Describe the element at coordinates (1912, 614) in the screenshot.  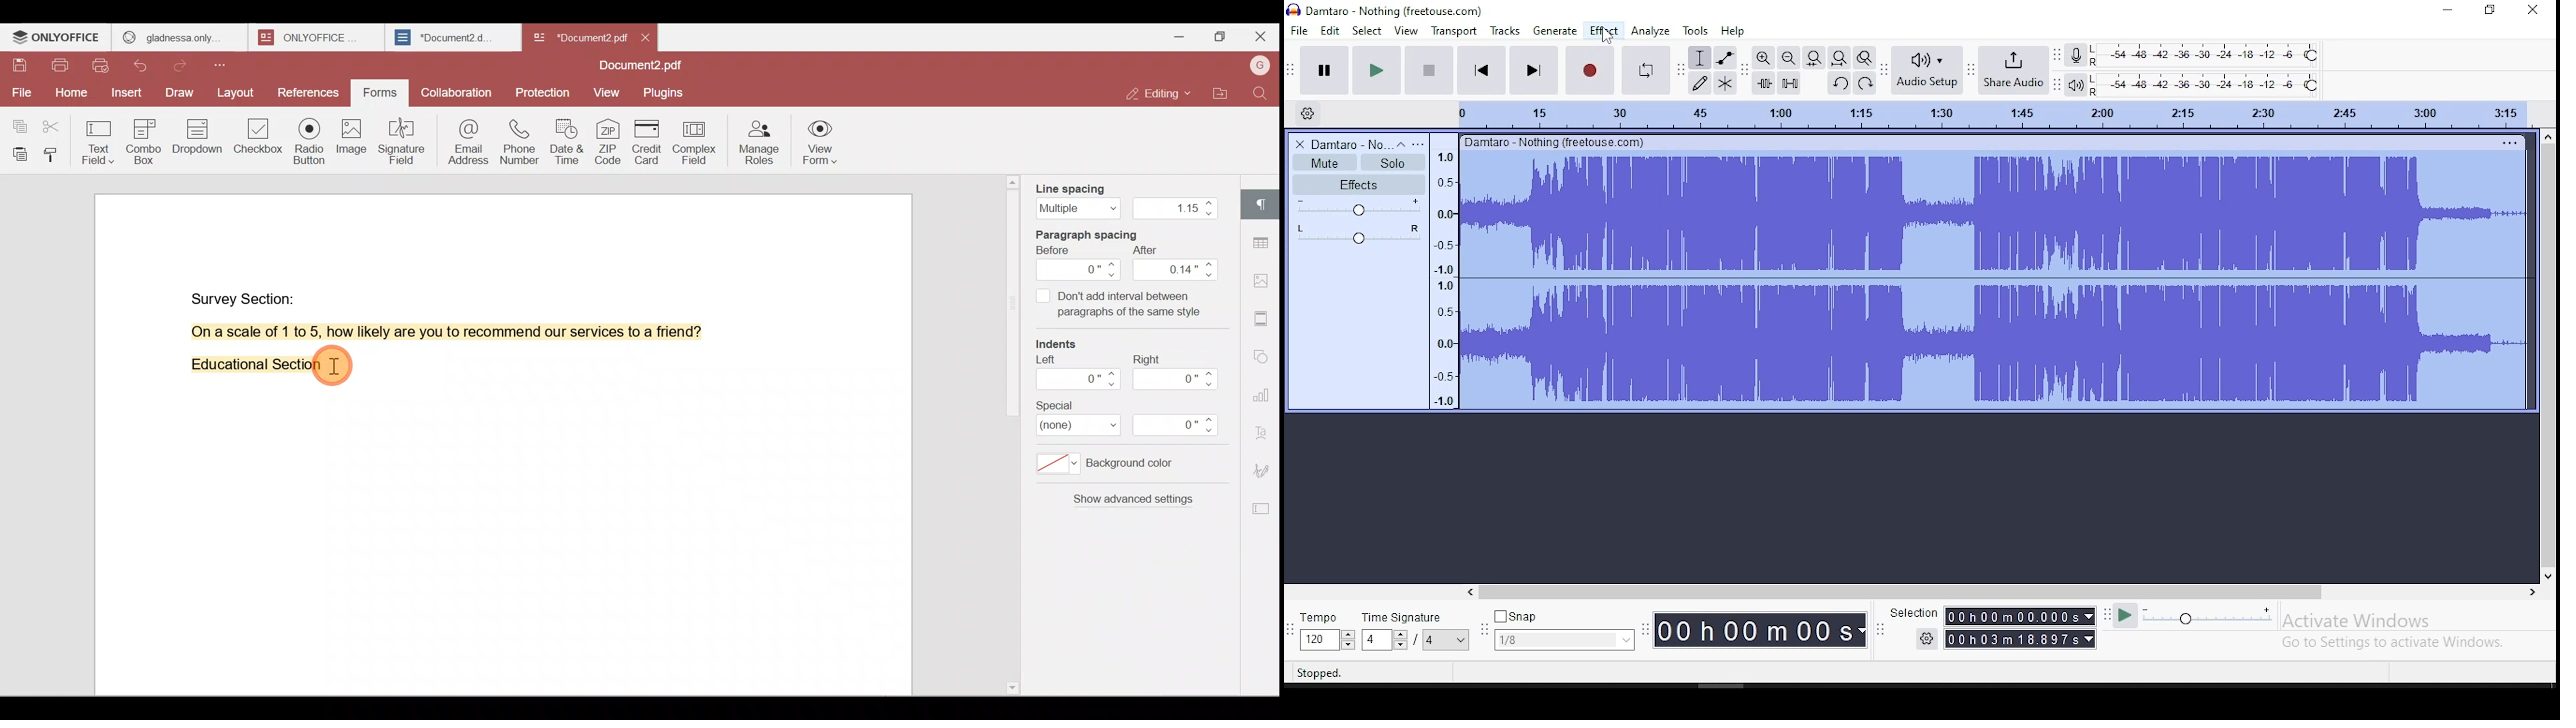
I see `‘Selection` at that location.